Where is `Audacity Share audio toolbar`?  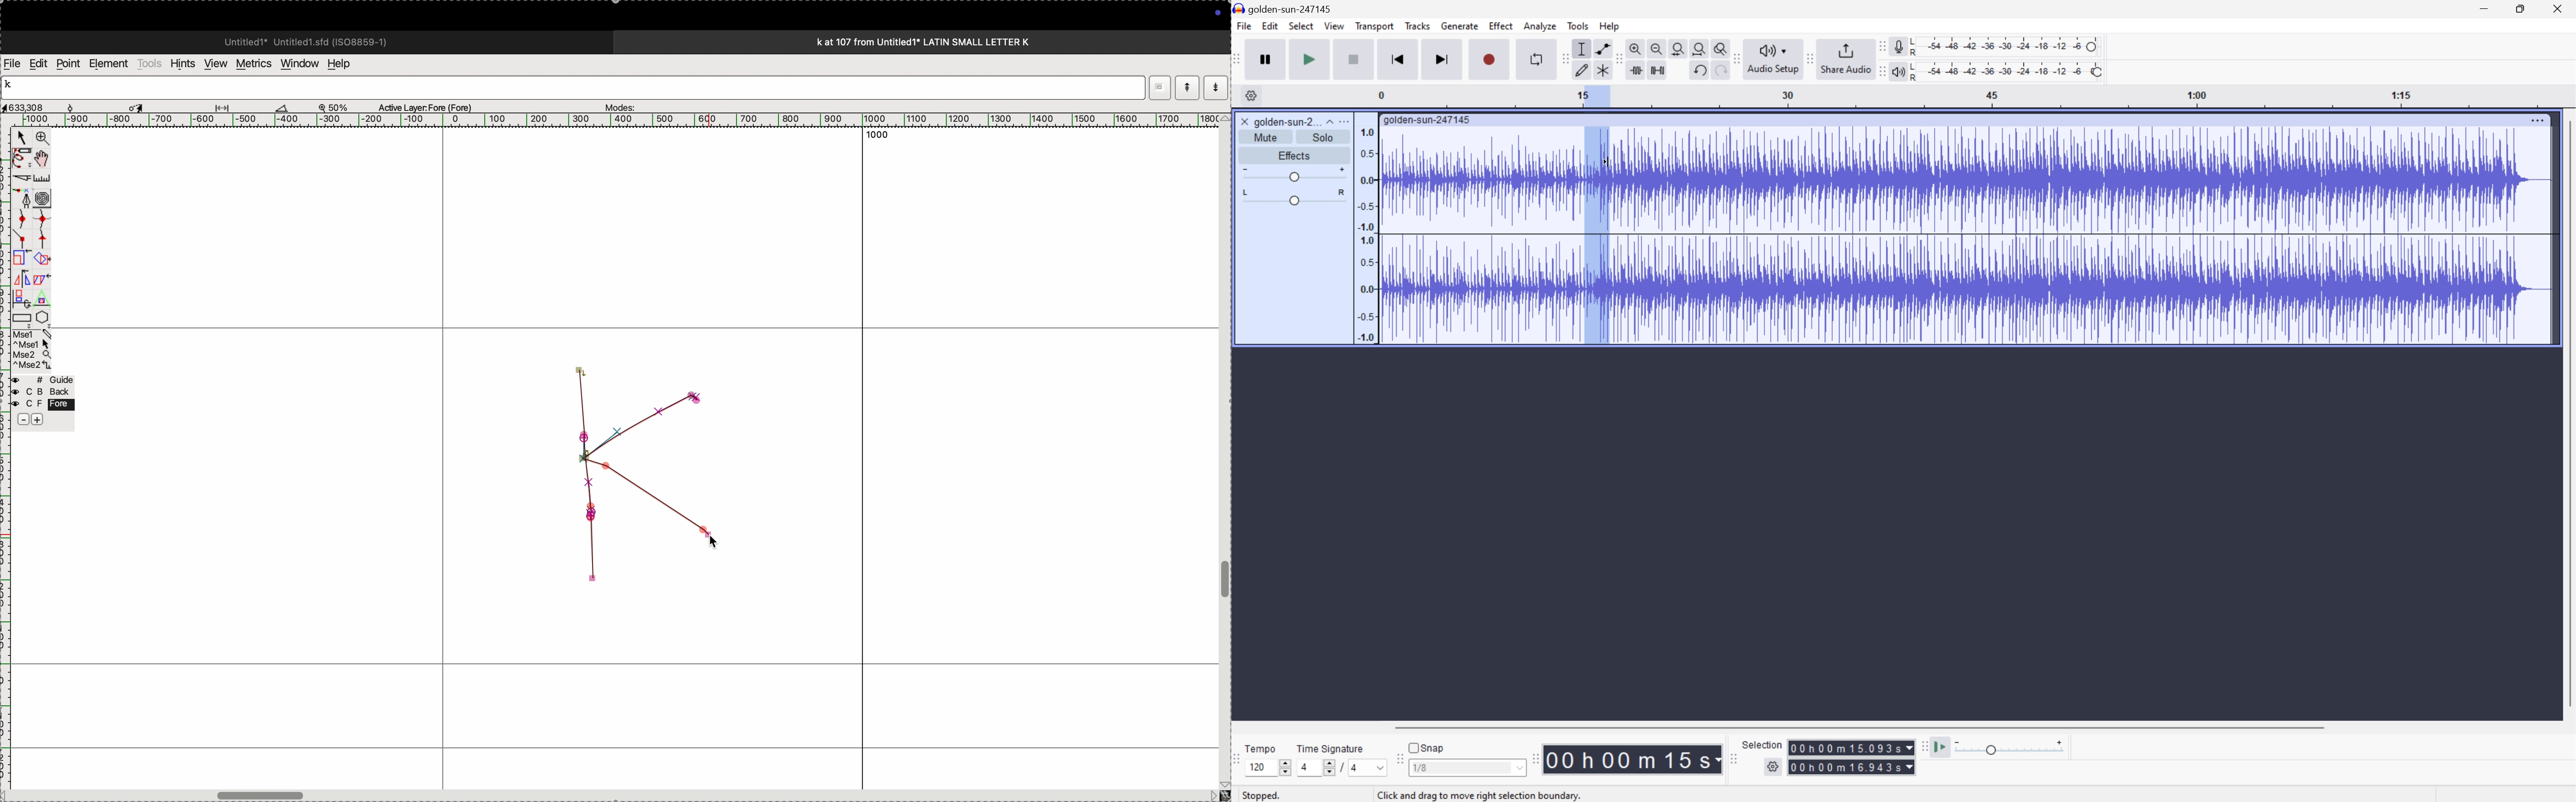 Audacity Share audio toolbar is located at coordinates (1811, 57).